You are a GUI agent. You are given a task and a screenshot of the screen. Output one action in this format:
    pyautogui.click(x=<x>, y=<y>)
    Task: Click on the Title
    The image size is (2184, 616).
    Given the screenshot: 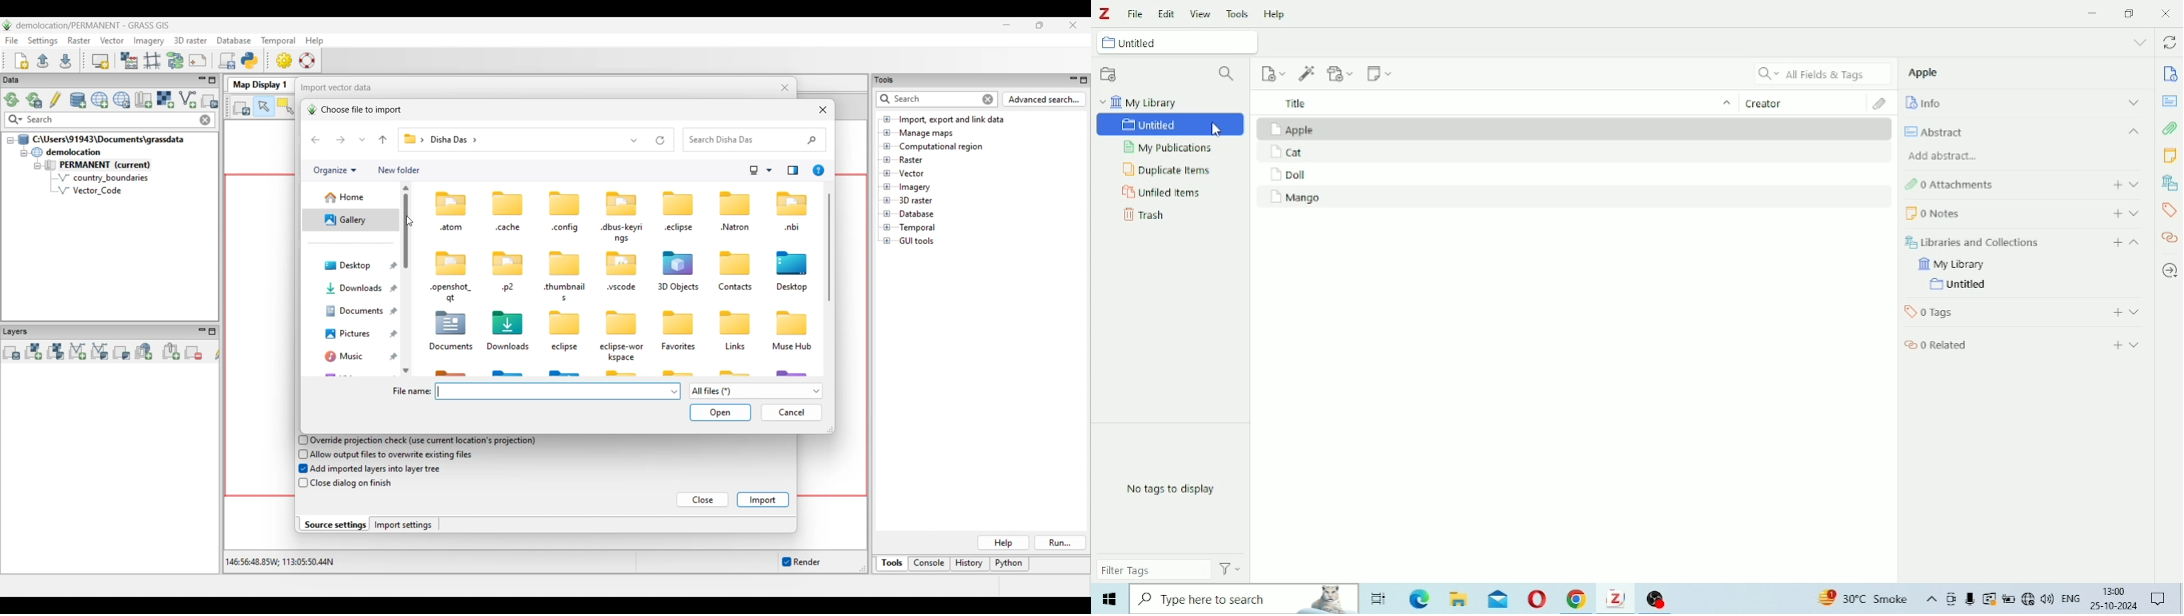 What is the action you would take?
    pyautogui.click(x=1496, y=101)
    